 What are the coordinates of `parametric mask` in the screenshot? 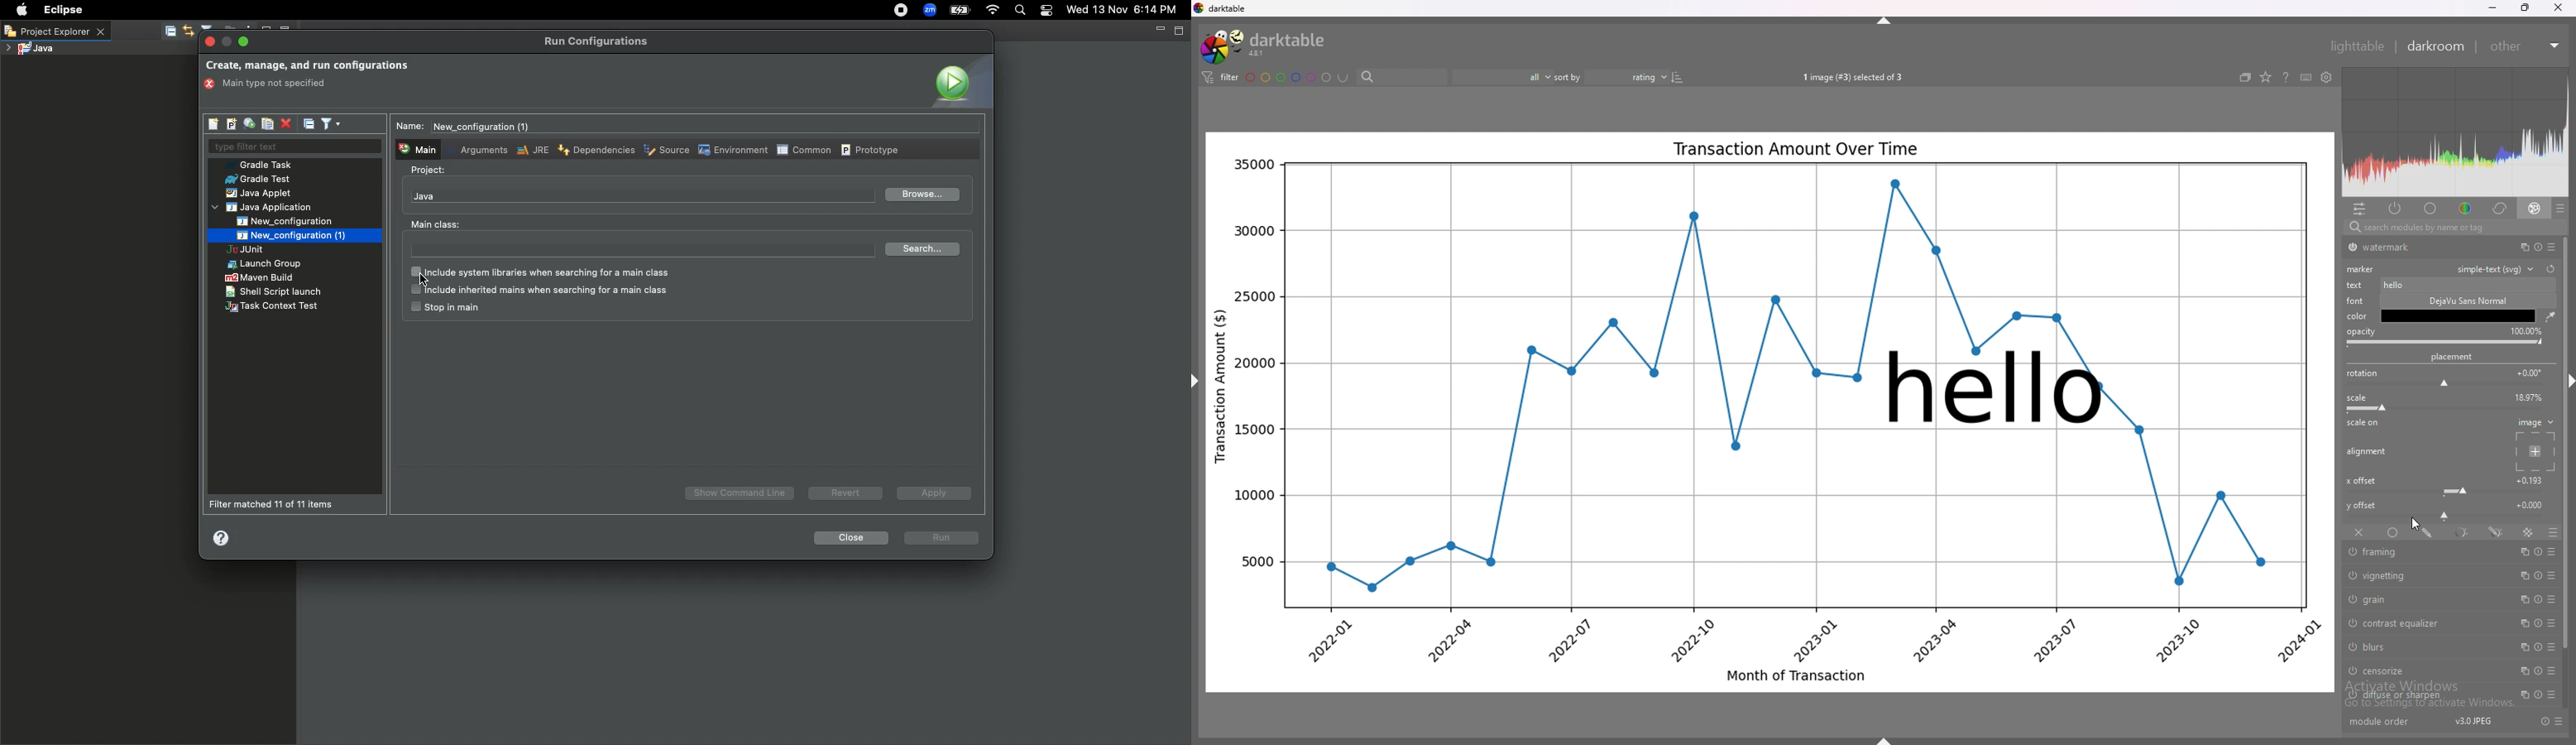 It's located at (2464, 532).